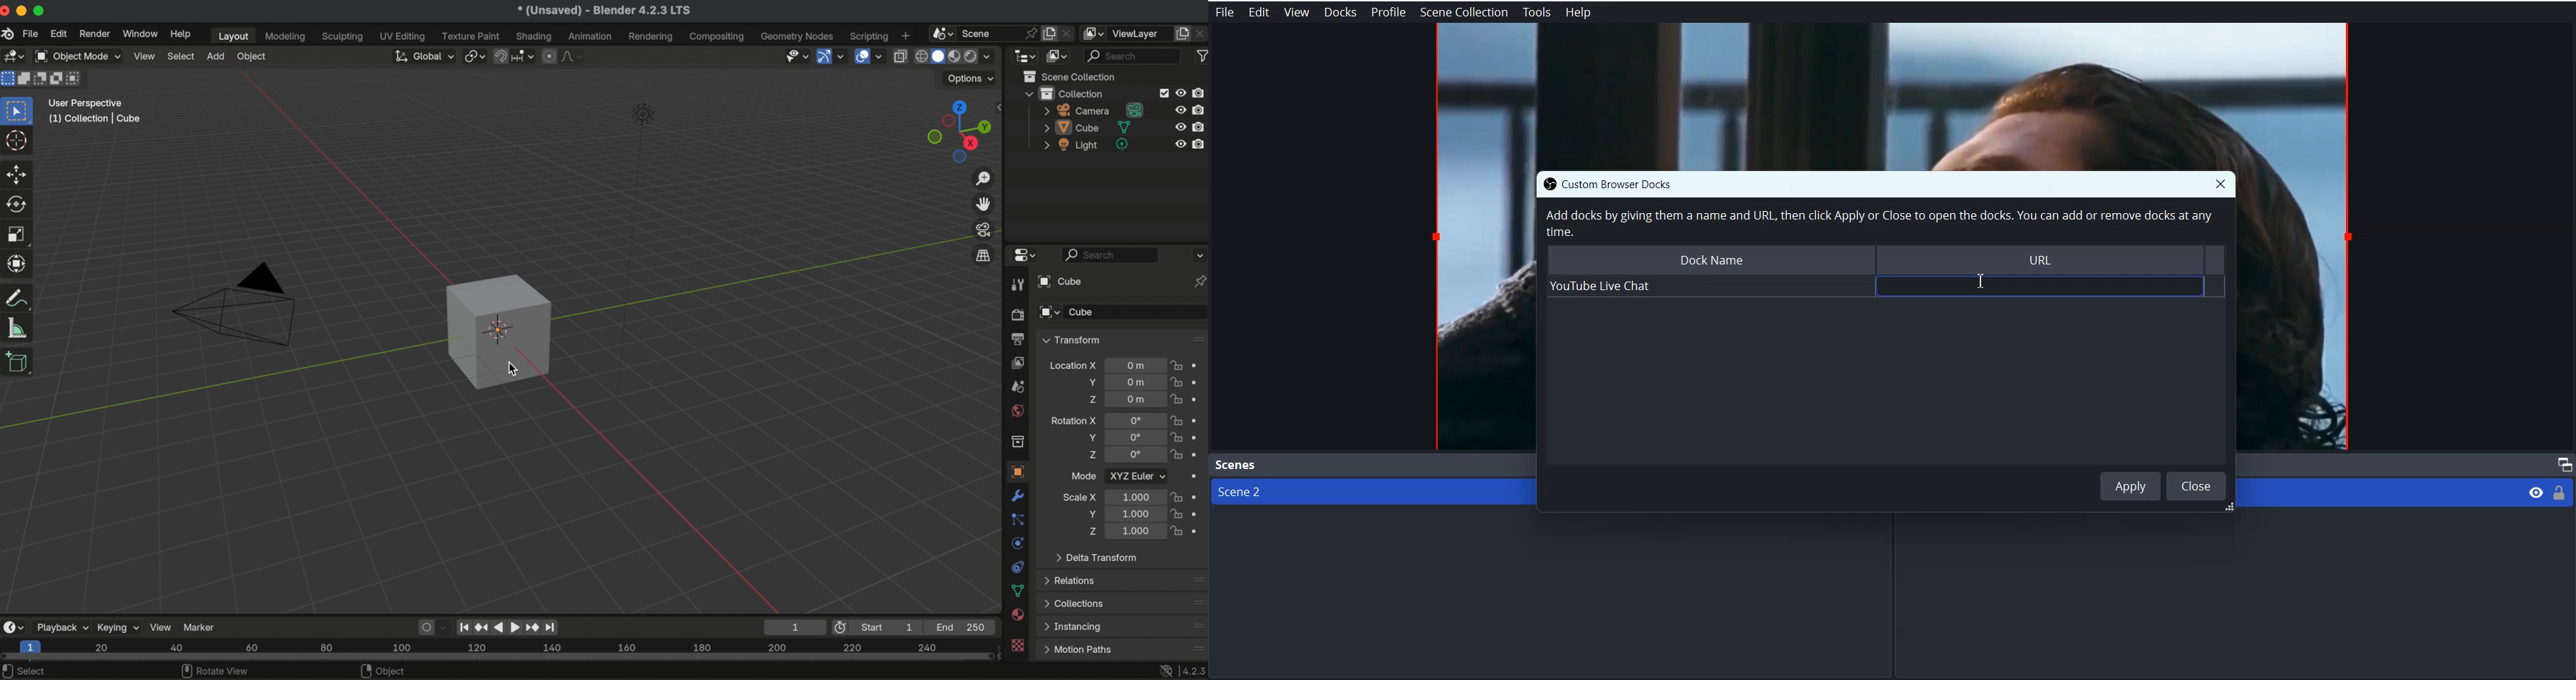  What do you see at coordinates (1706, 287) in the screenshot?
I see `Youtube Live Chat` at bounding box center [1706, 287].